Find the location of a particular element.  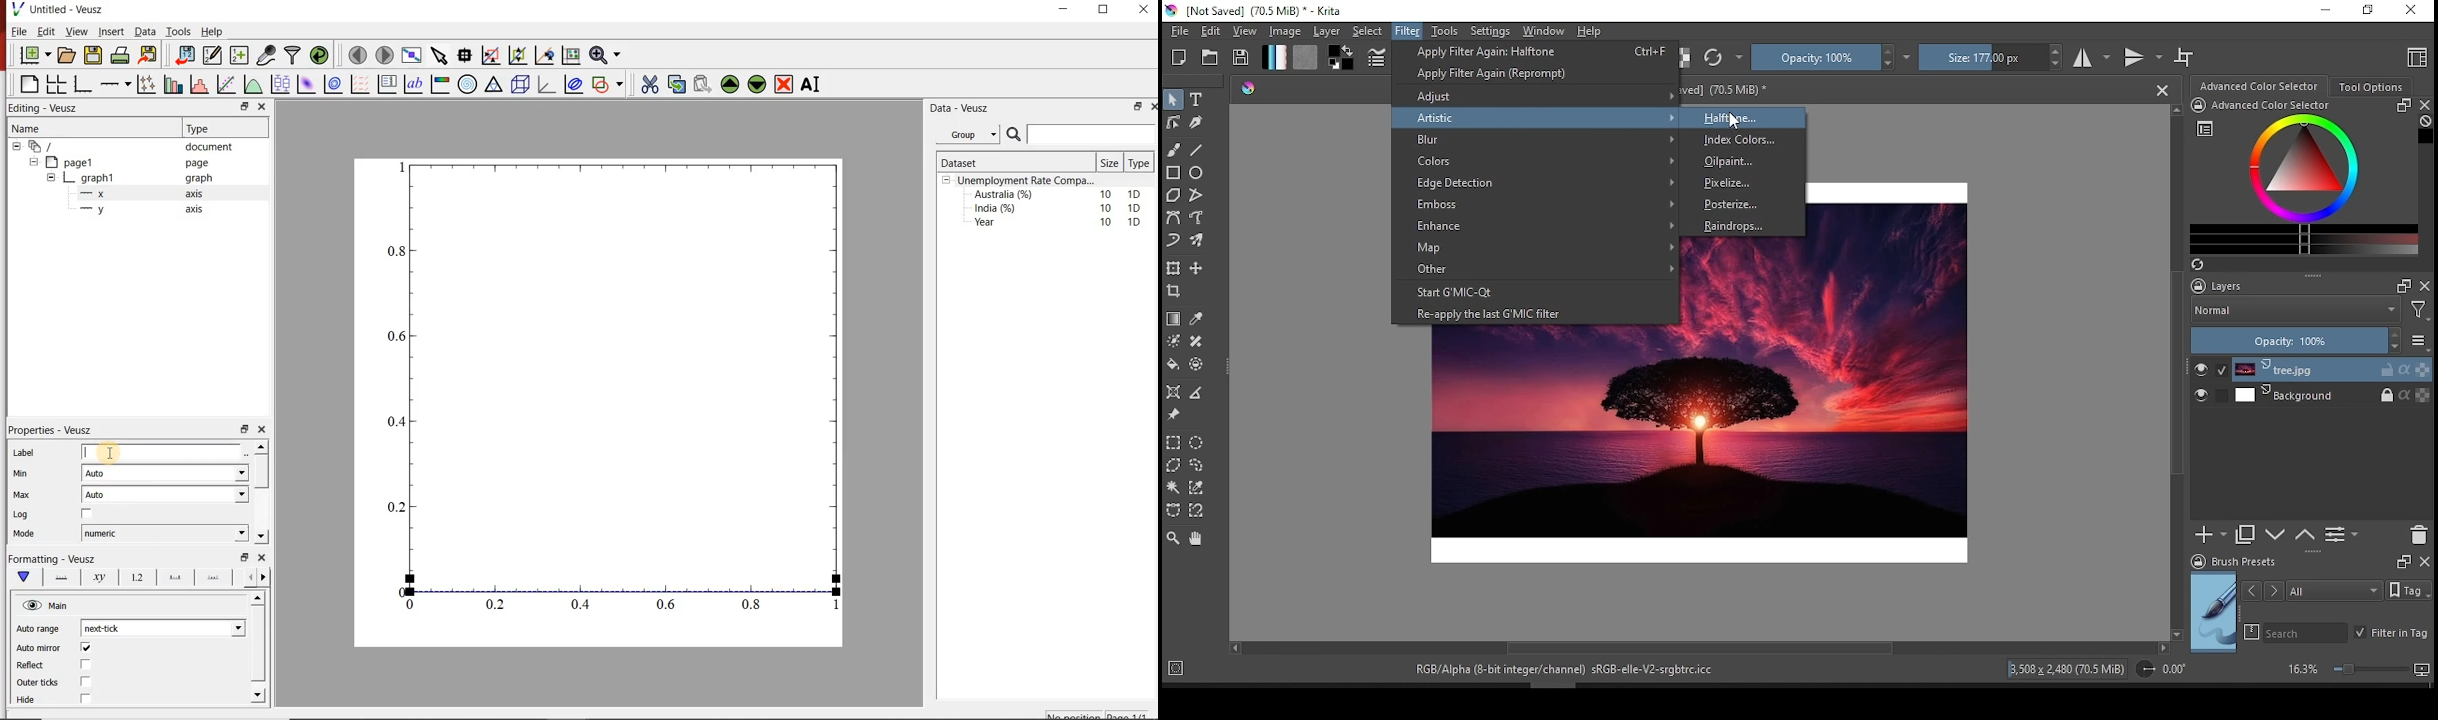

Tools is located at coordinates (179, 31).